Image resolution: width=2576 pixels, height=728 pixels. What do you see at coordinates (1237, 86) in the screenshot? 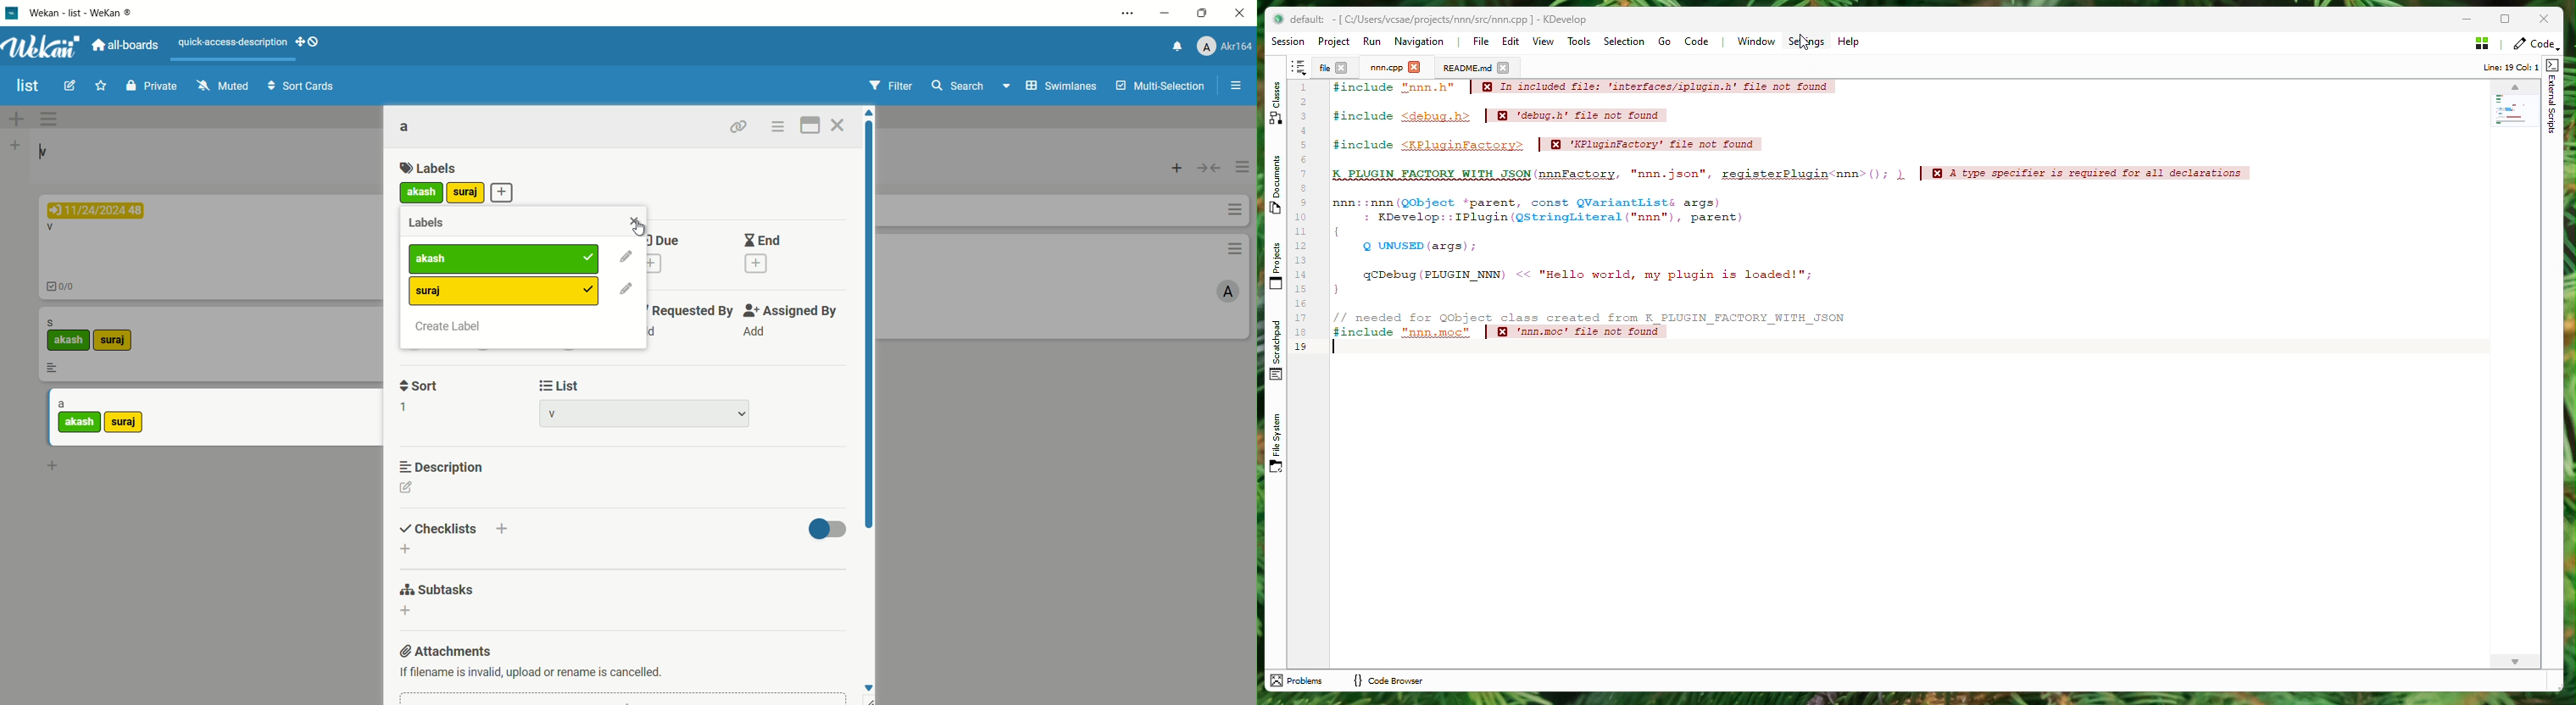
I see `open/close sidebar` at bounding box center [1237, 86].